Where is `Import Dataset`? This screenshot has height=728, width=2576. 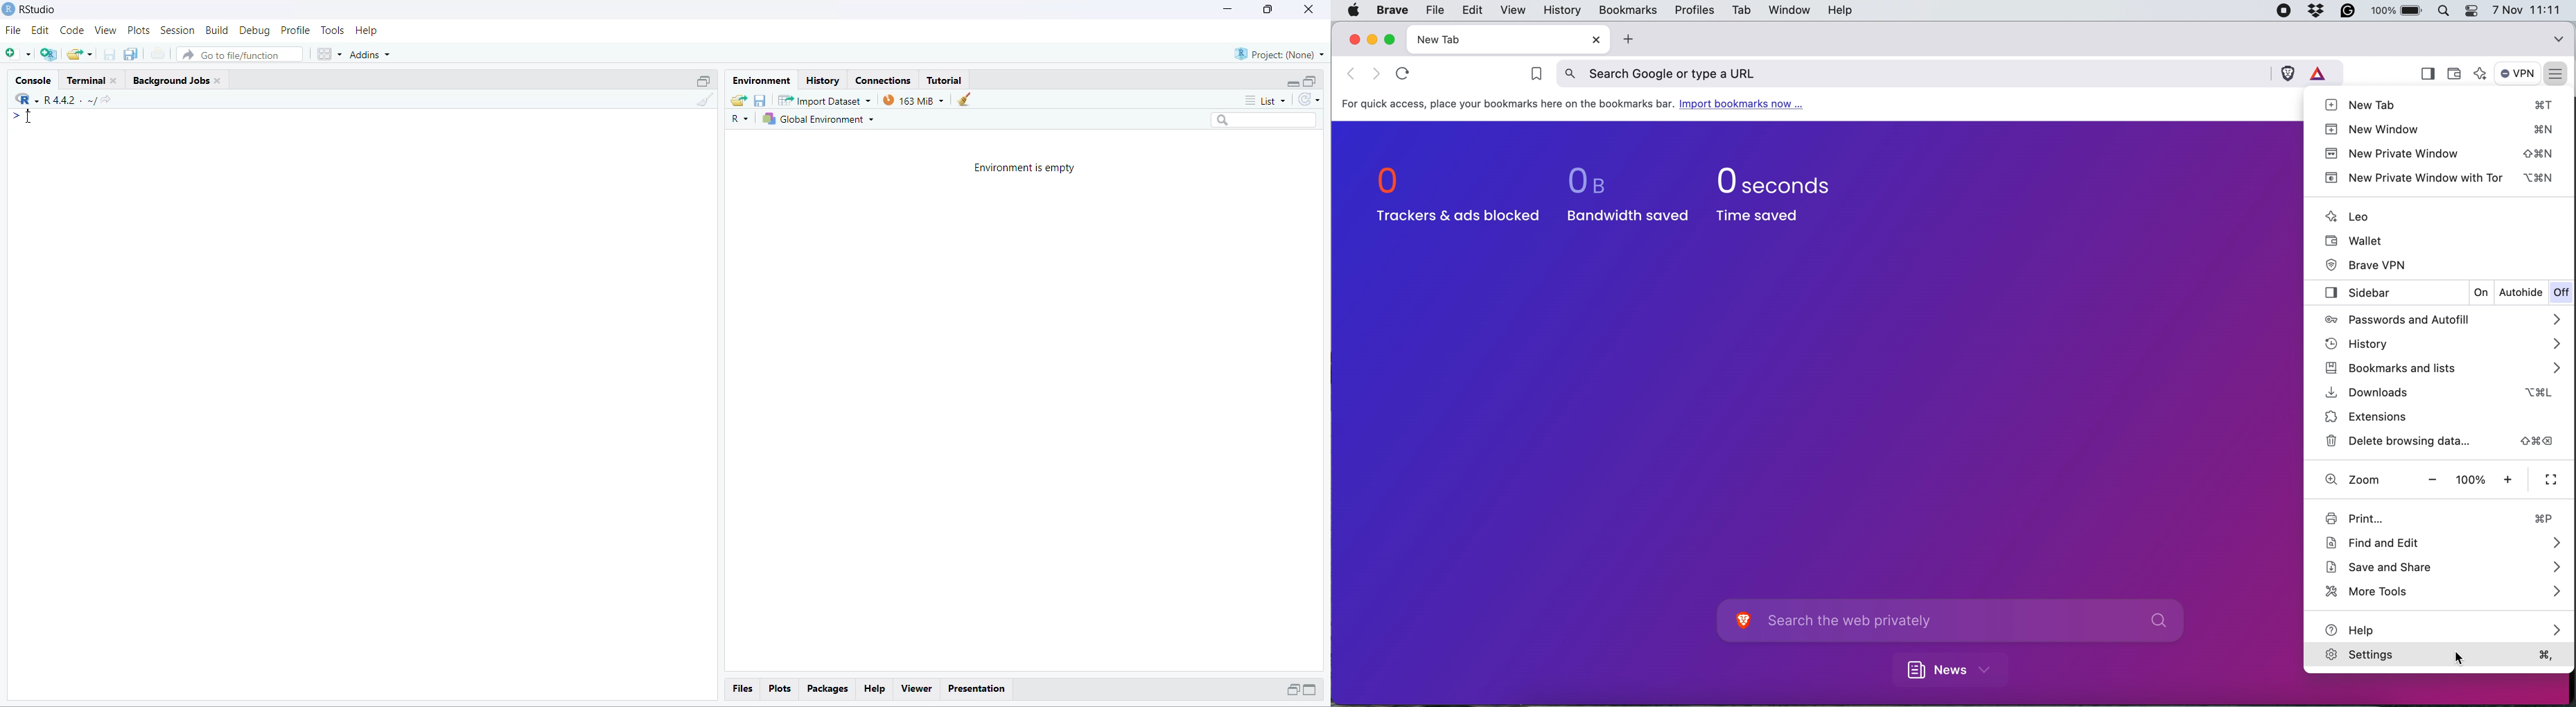 Import Dataset is located at coordinates (823, 101).